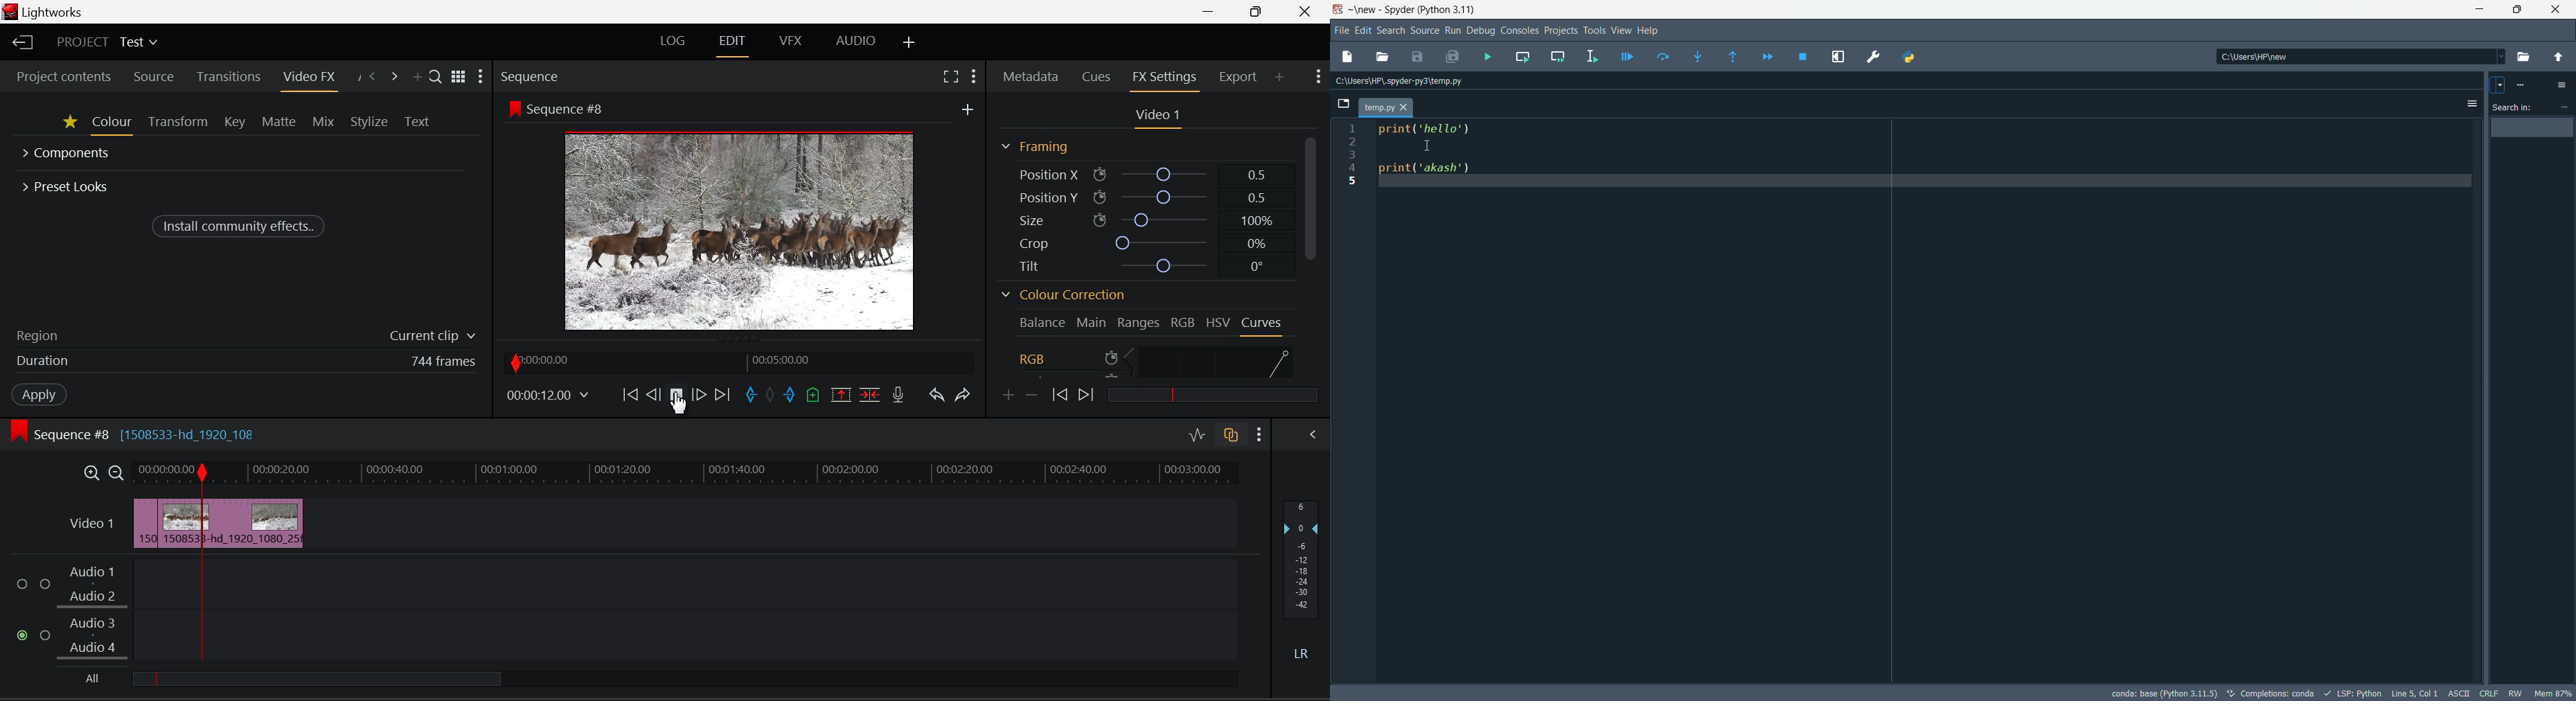 Image resolution: width=2576 pixels, height=728 pixels. Describe the element at coordinates (686, 474) in the screenshot. I see `Project Timeline Tracks` at that location.